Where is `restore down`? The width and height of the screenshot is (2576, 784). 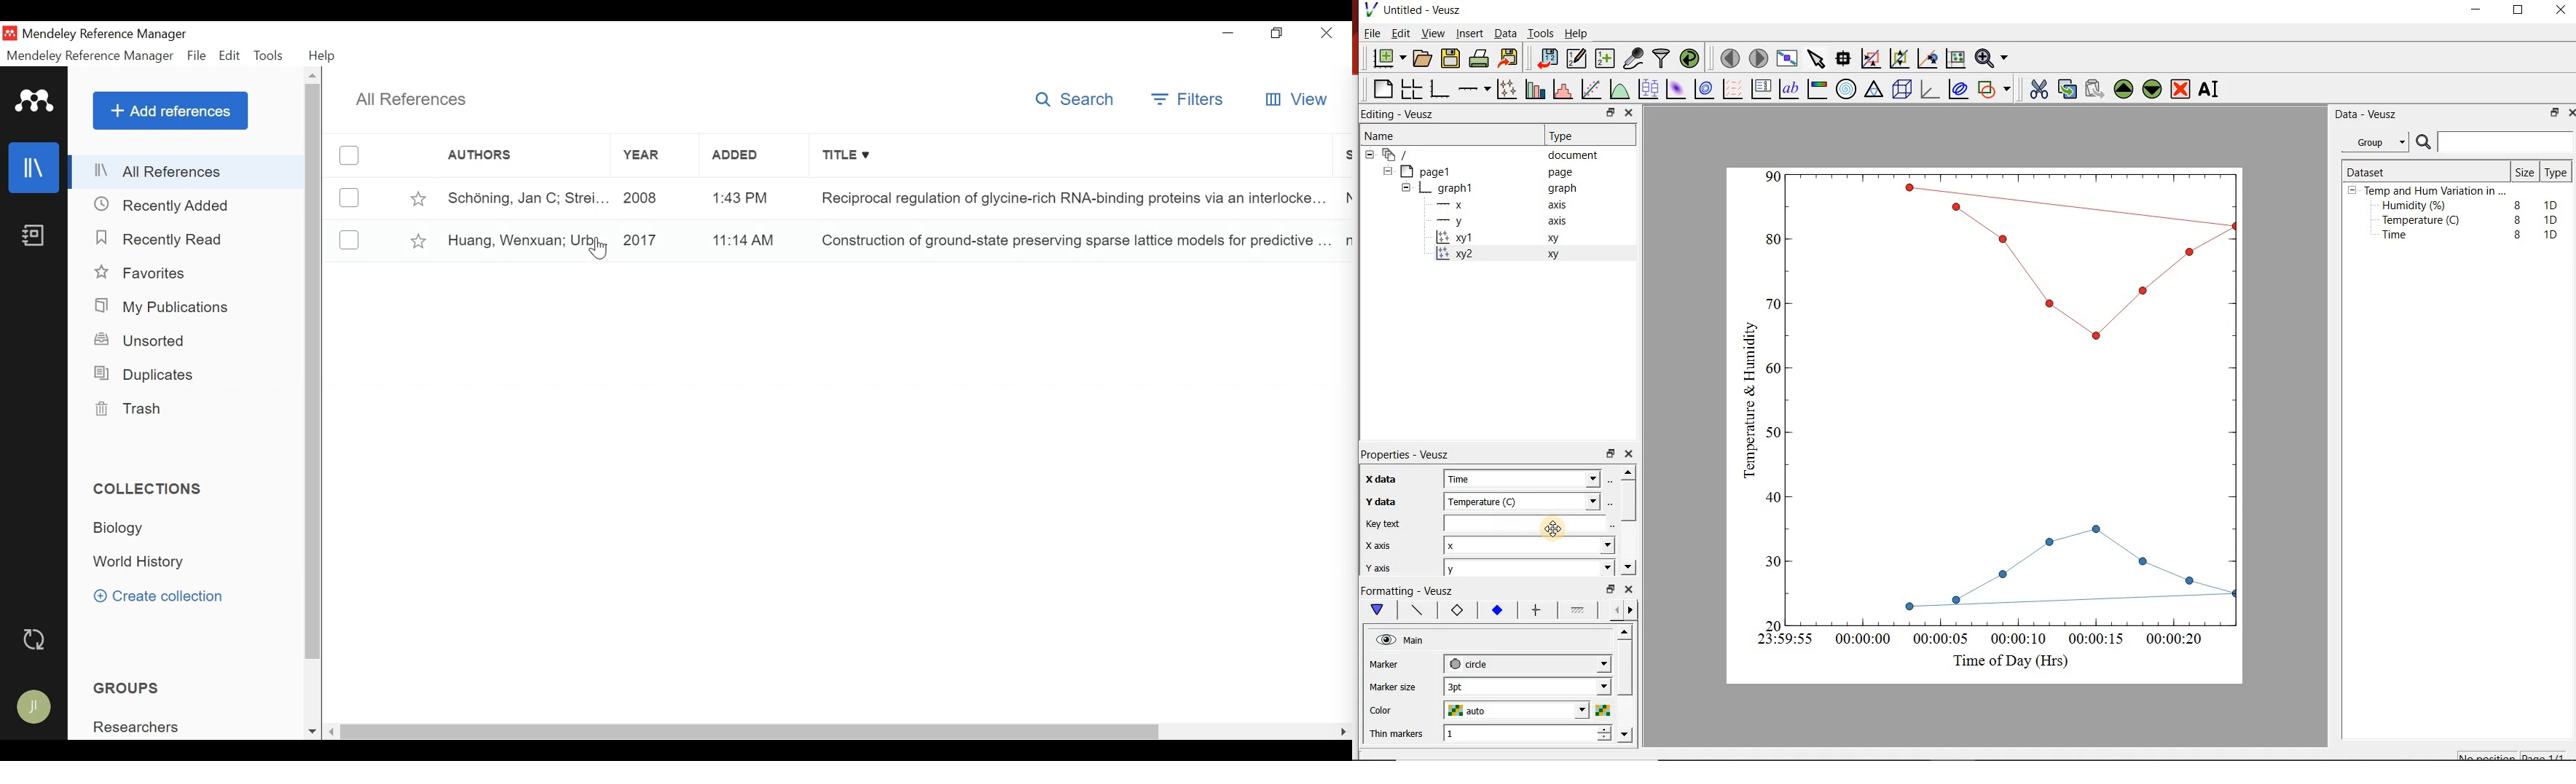 restore down is located at coordinates (1601, 112).